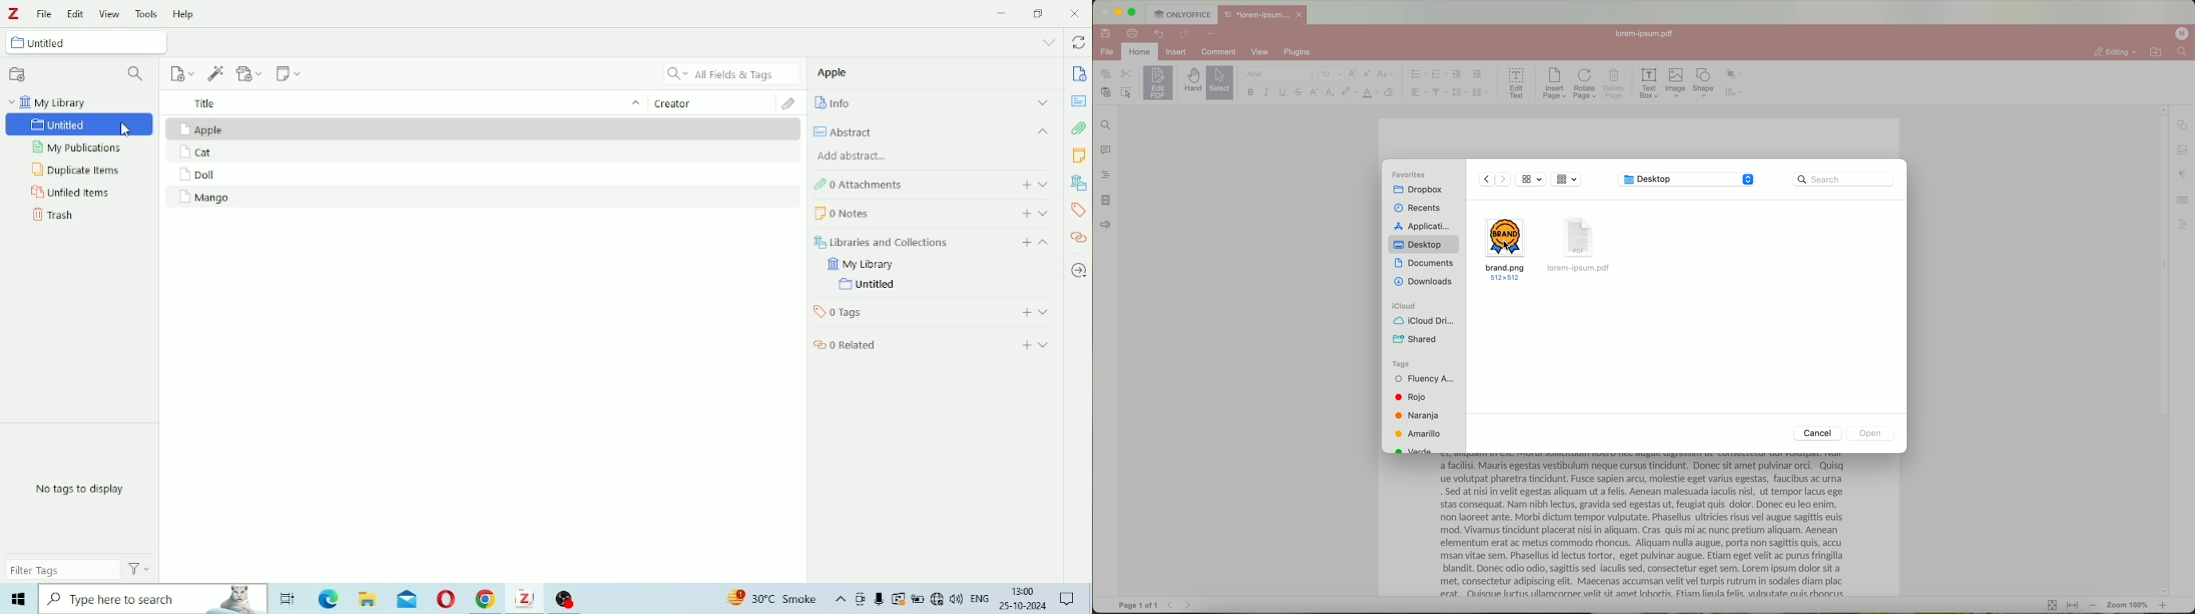  I want to click on Info, so click(931, 103).